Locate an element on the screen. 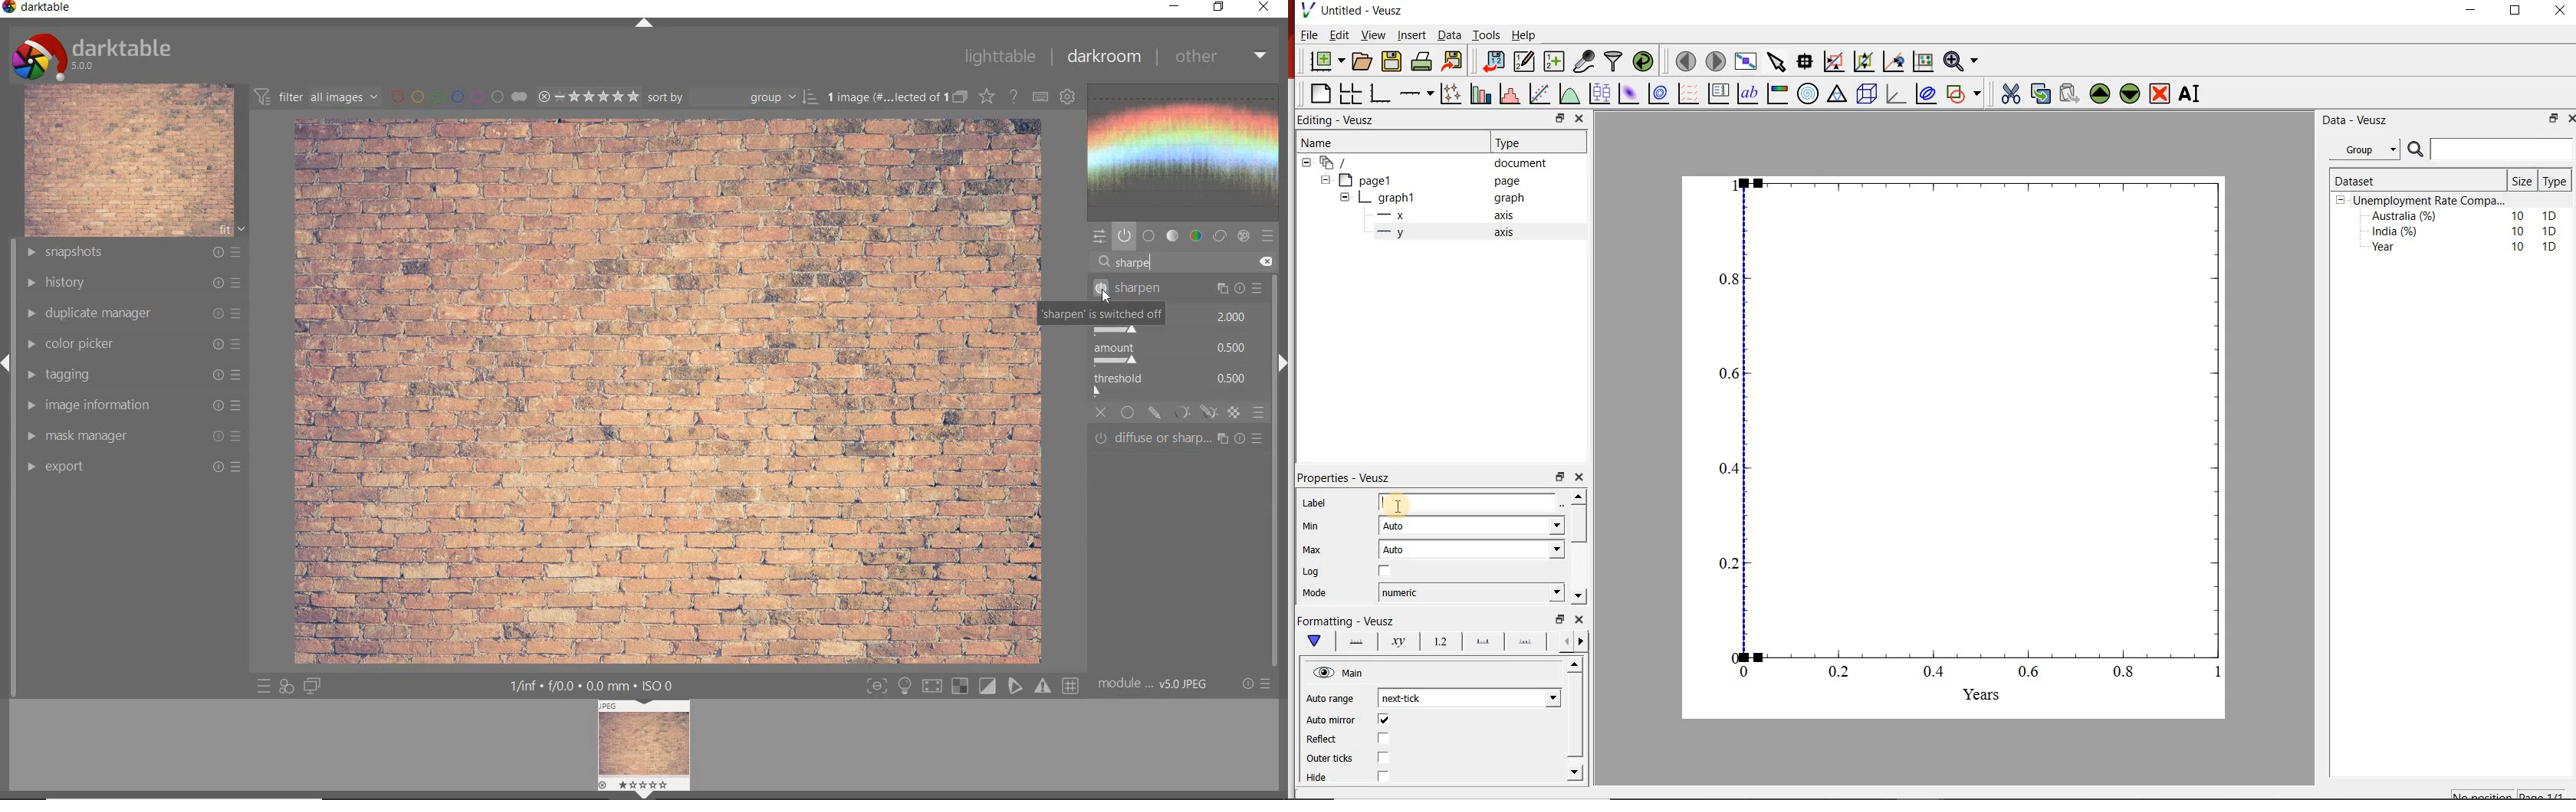 The width and height of the screenshot is (2576, 812). read the data points is located at coordinates (1806, 61).